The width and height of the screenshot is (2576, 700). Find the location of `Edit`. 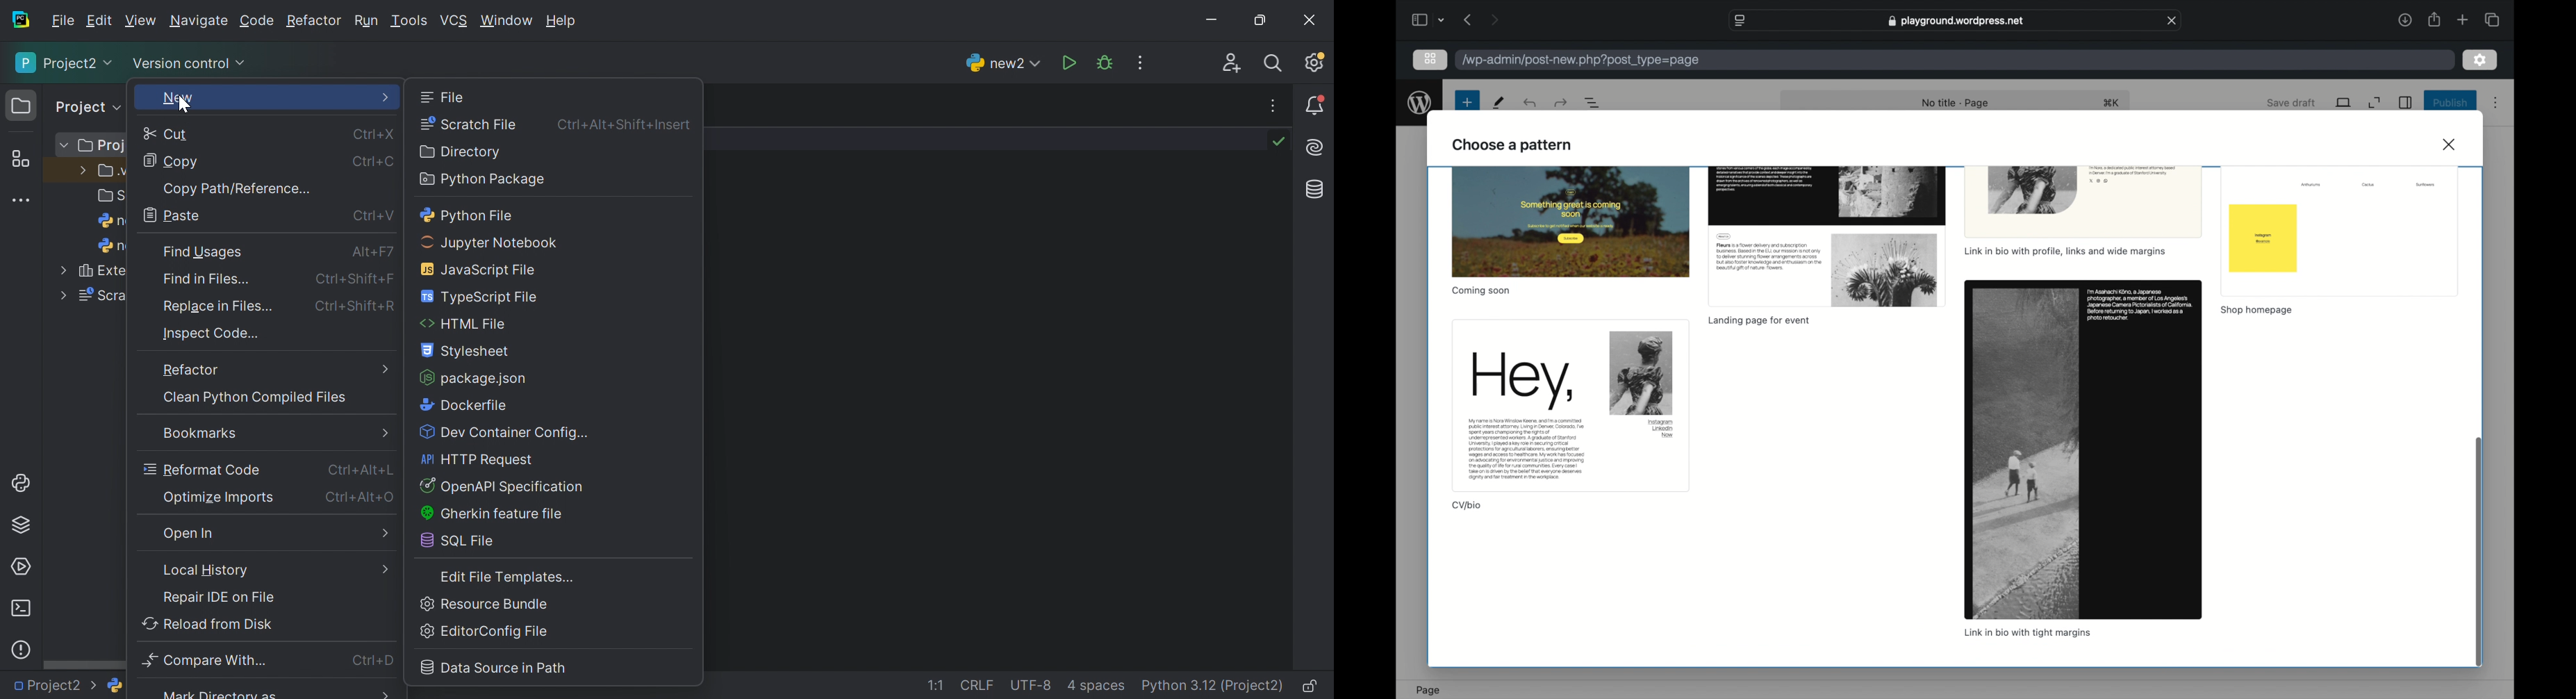

Edit is located at coordinates (99, 20).